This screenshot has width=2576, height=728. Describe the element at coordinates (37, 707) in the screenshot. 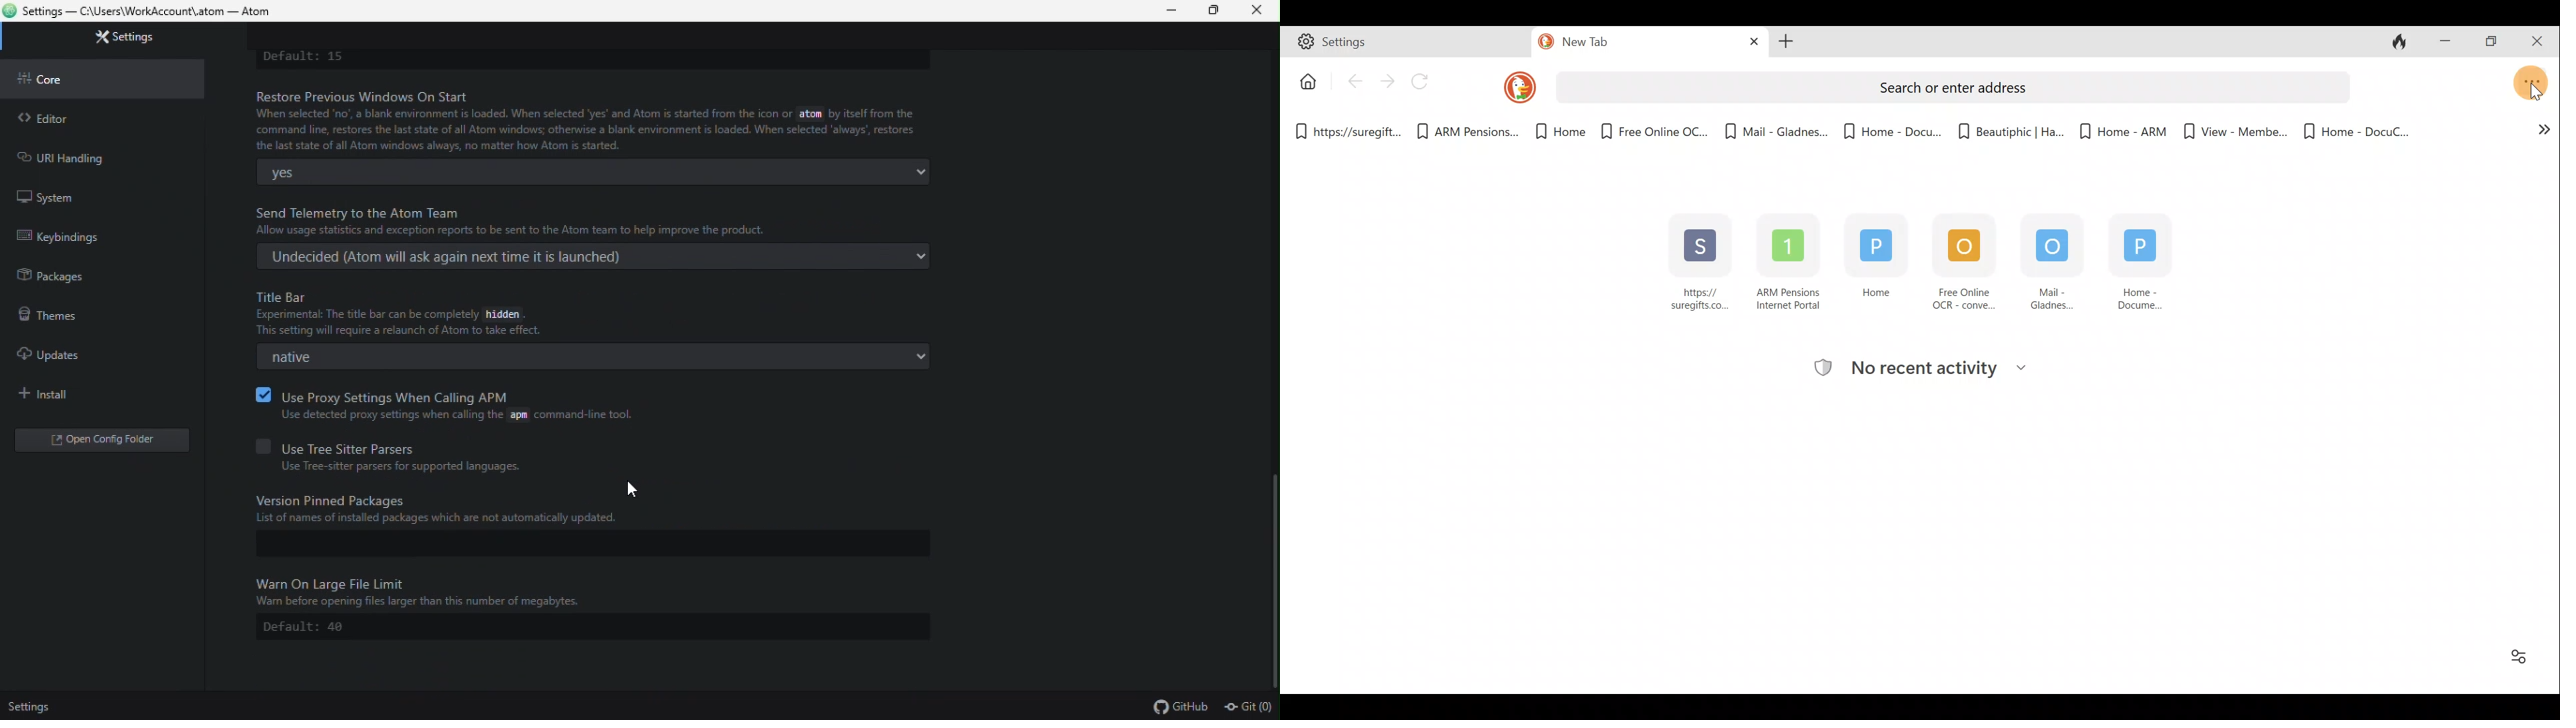

I see `Settings` at that location.